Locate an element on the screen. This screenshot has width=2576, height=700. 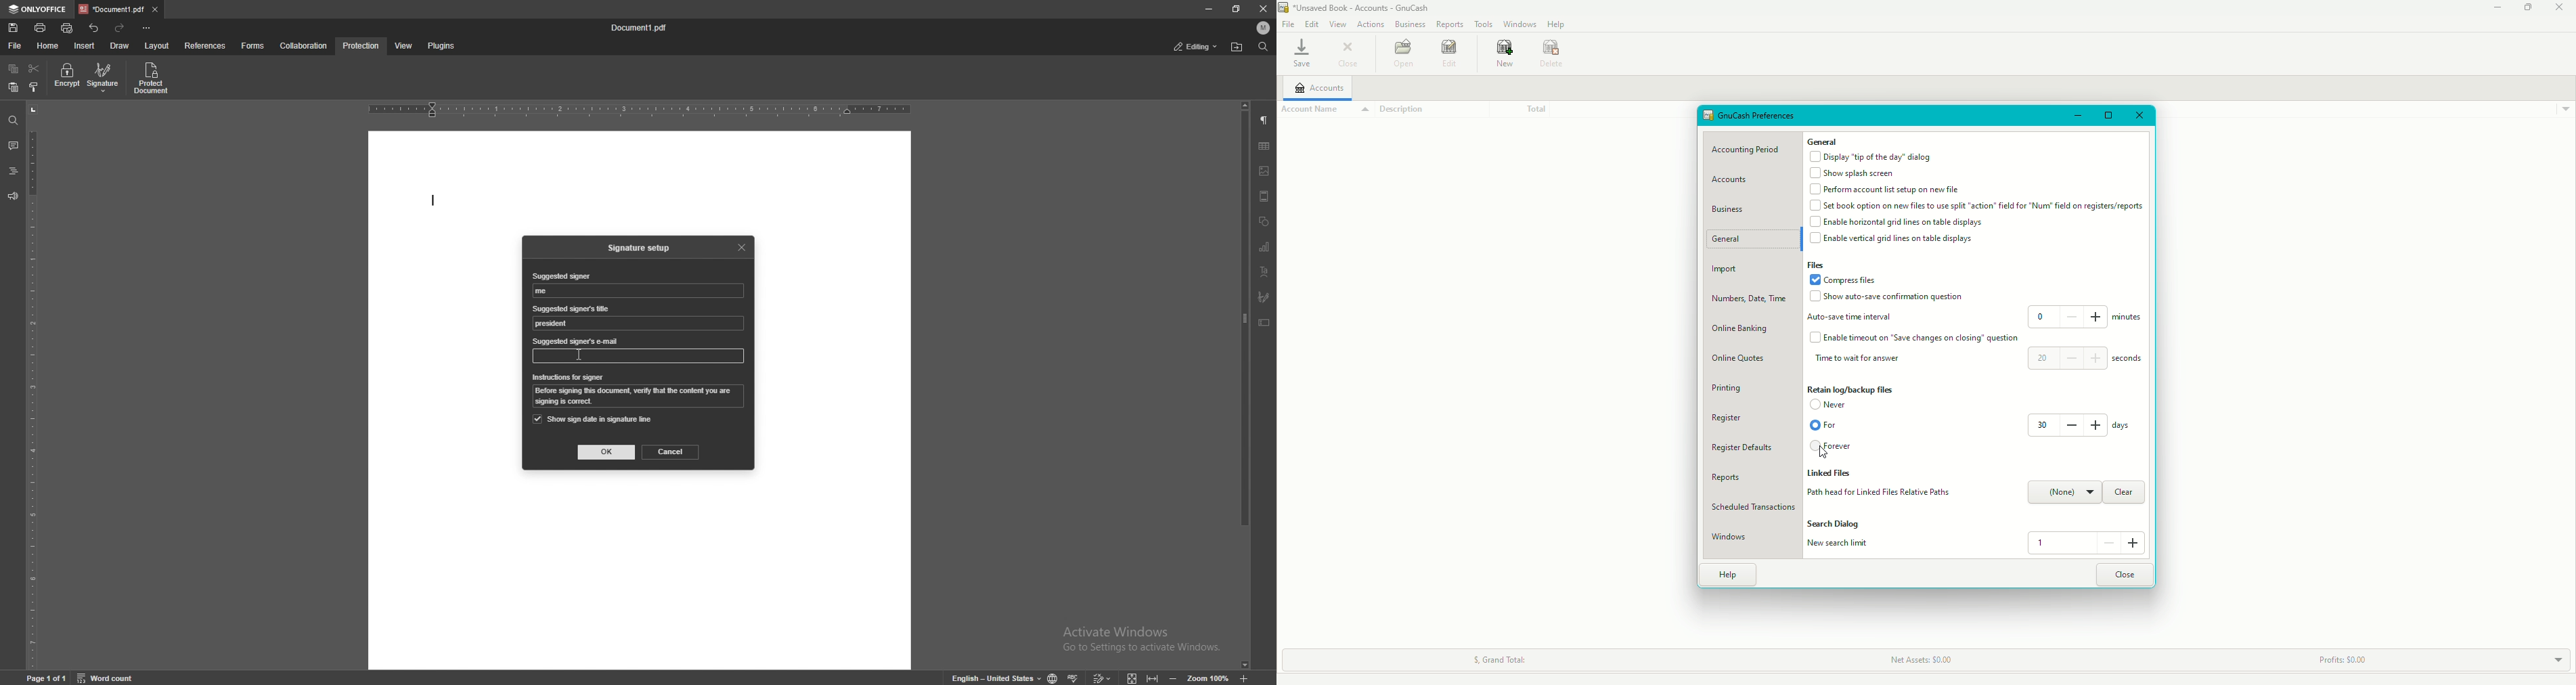
table is located at coordinates (1264, 146).